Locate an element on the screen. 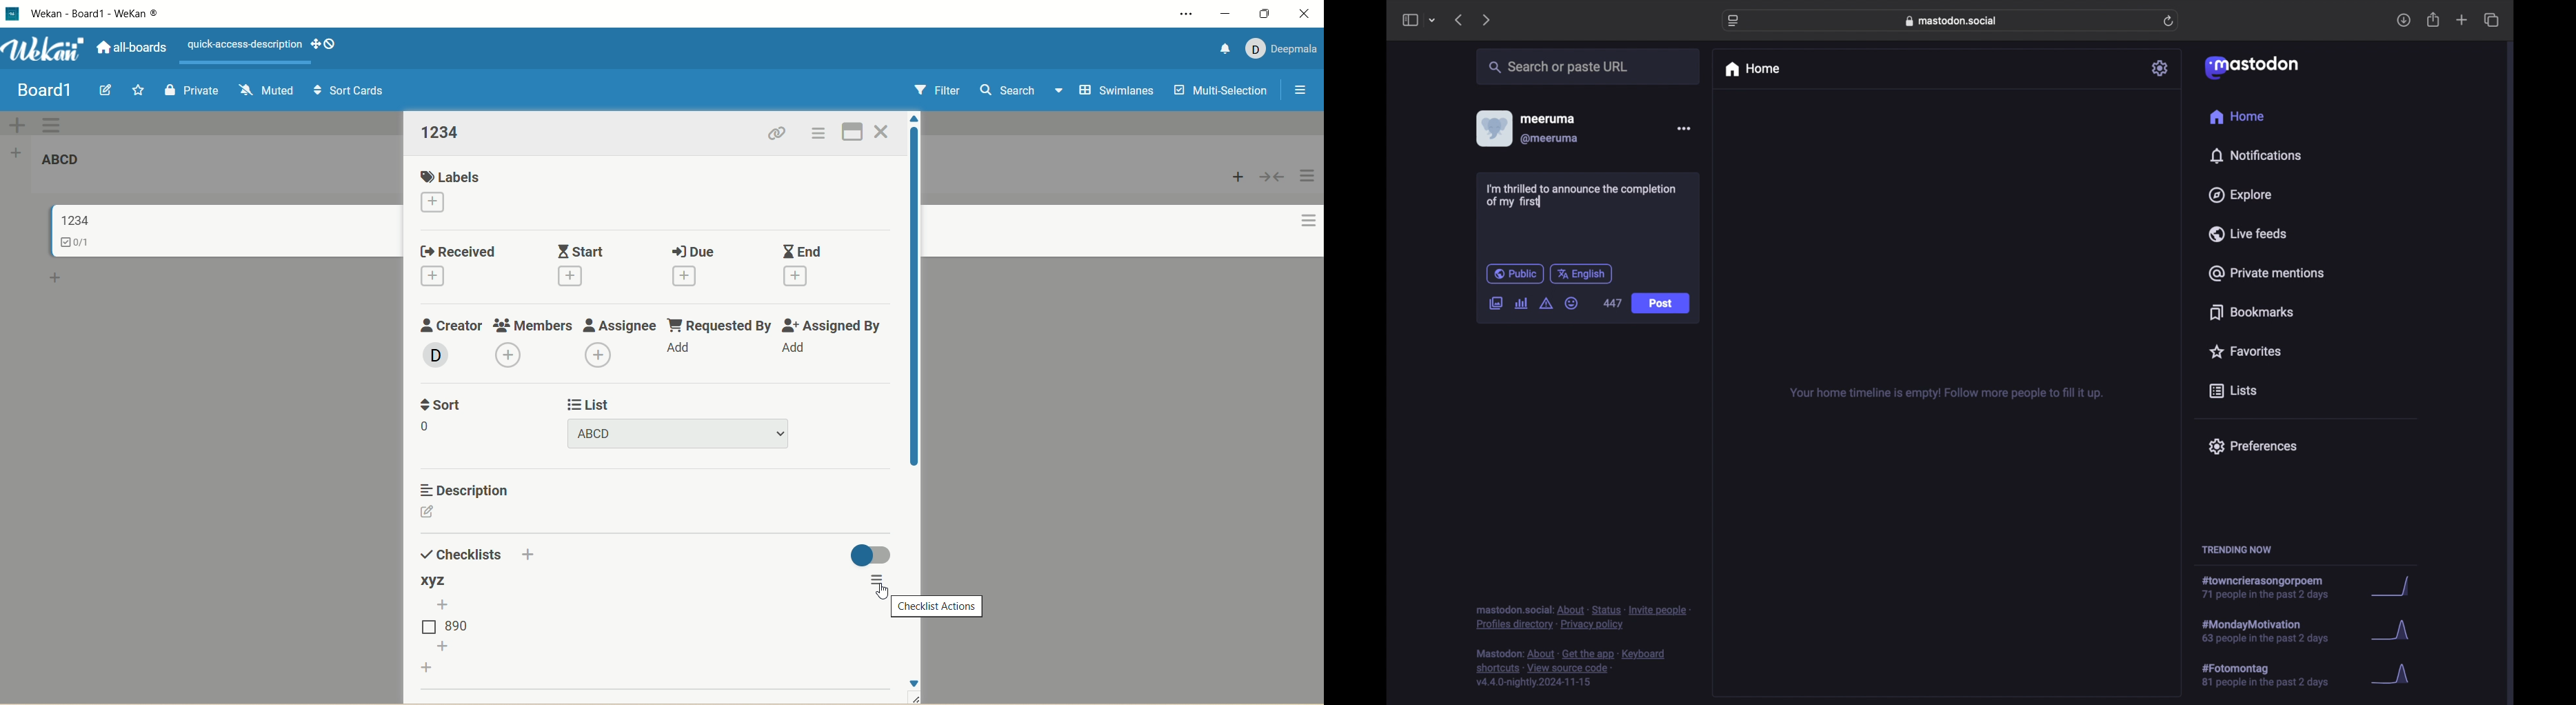  add is located at coordinates (802, 350).